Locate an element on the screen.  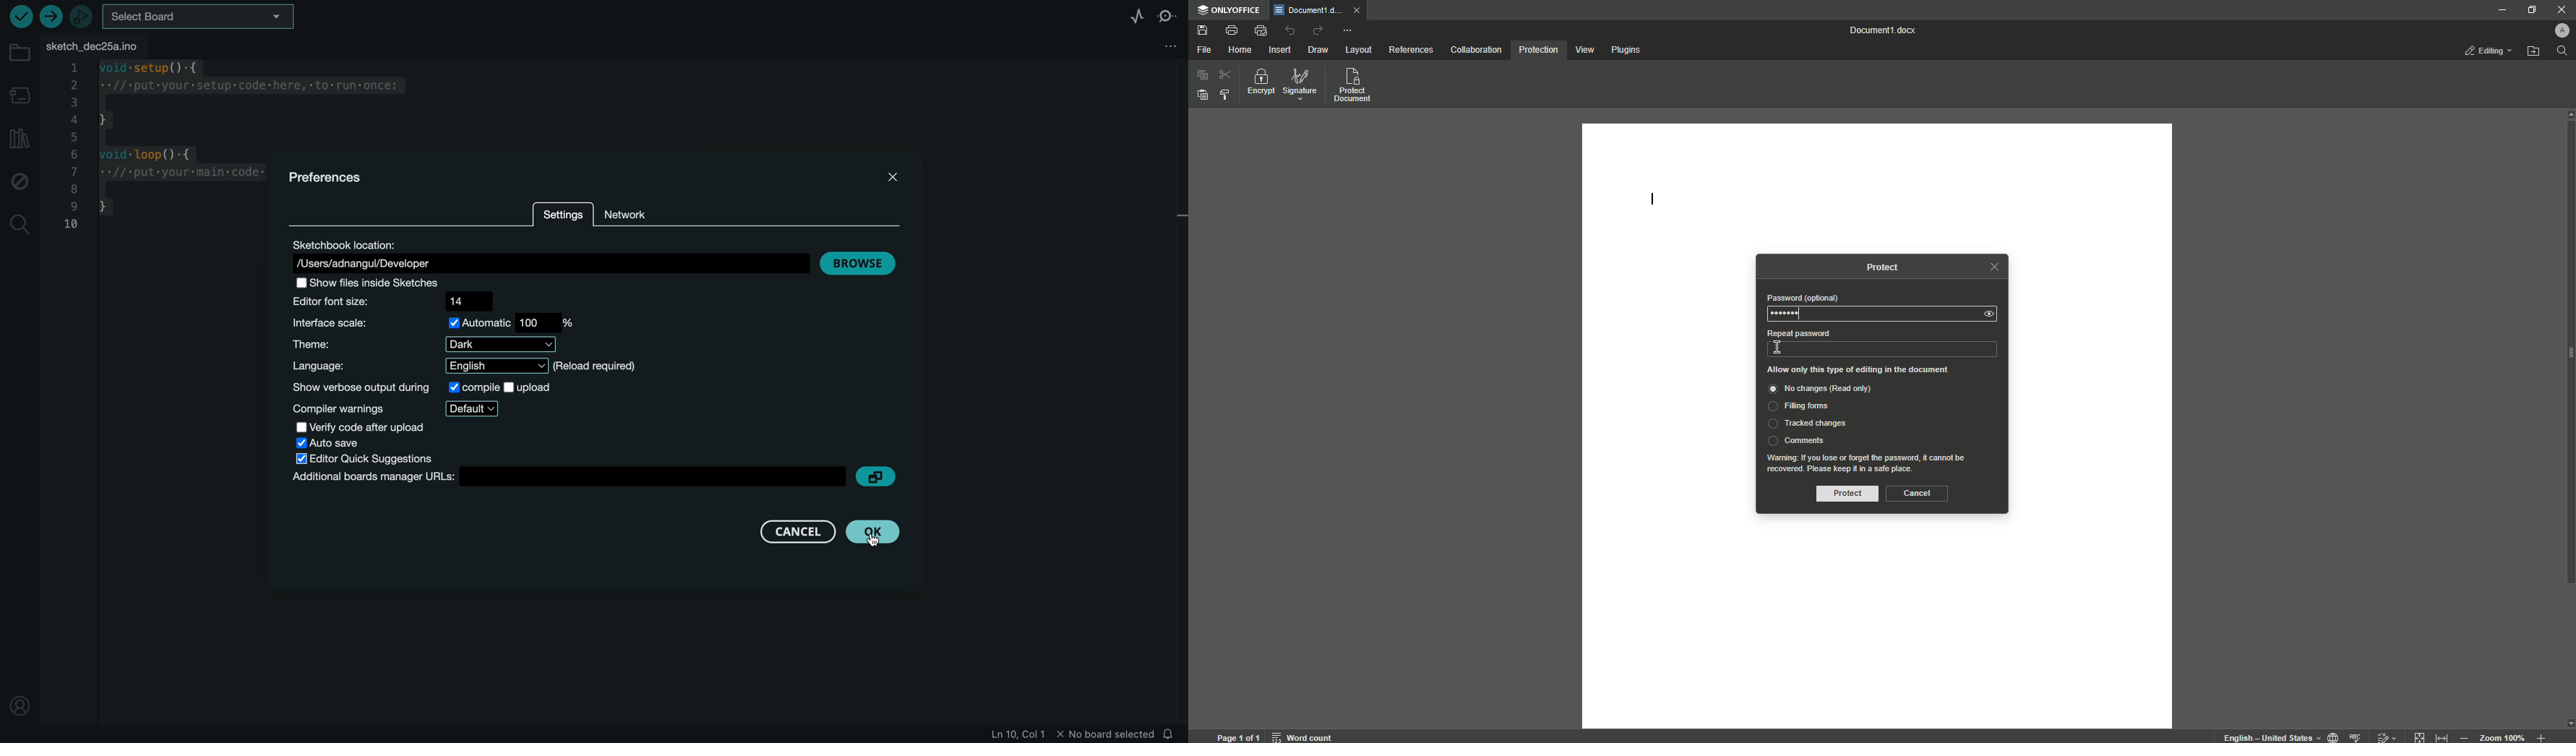
Undo is located at coordinates (1290, 31).